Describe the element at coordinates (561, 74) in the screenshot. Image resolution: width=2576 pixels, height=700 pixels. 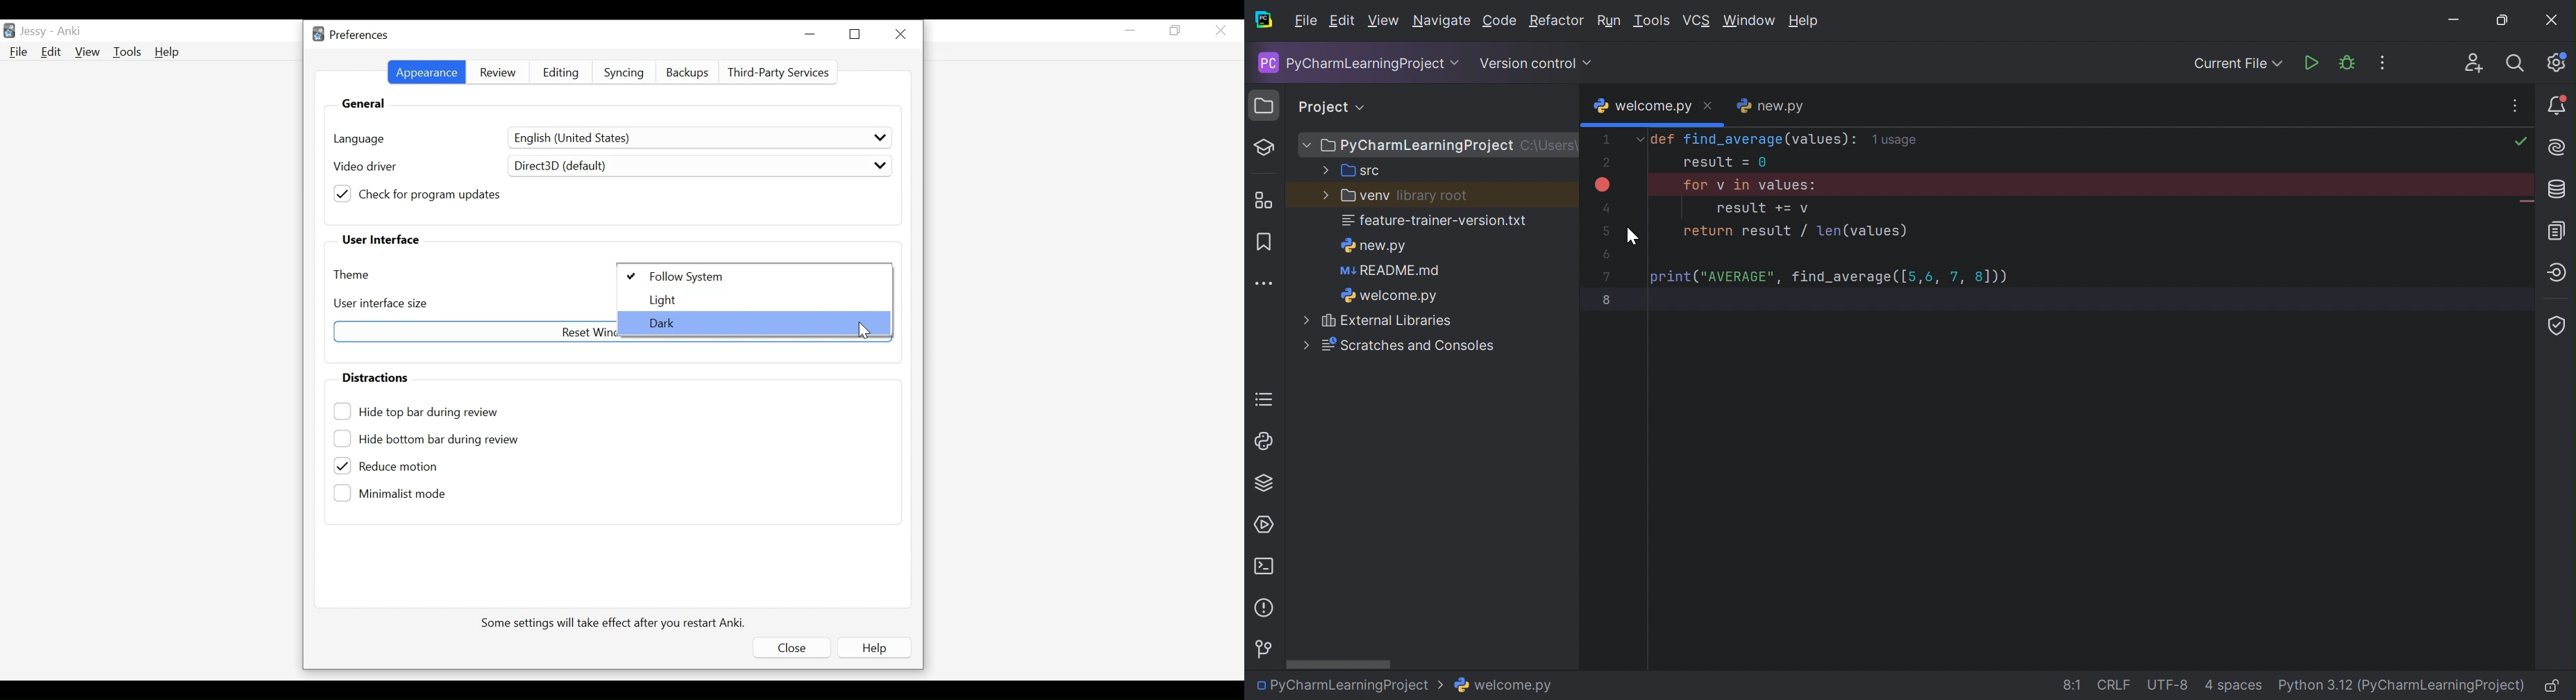
I see `Editing` at that location.